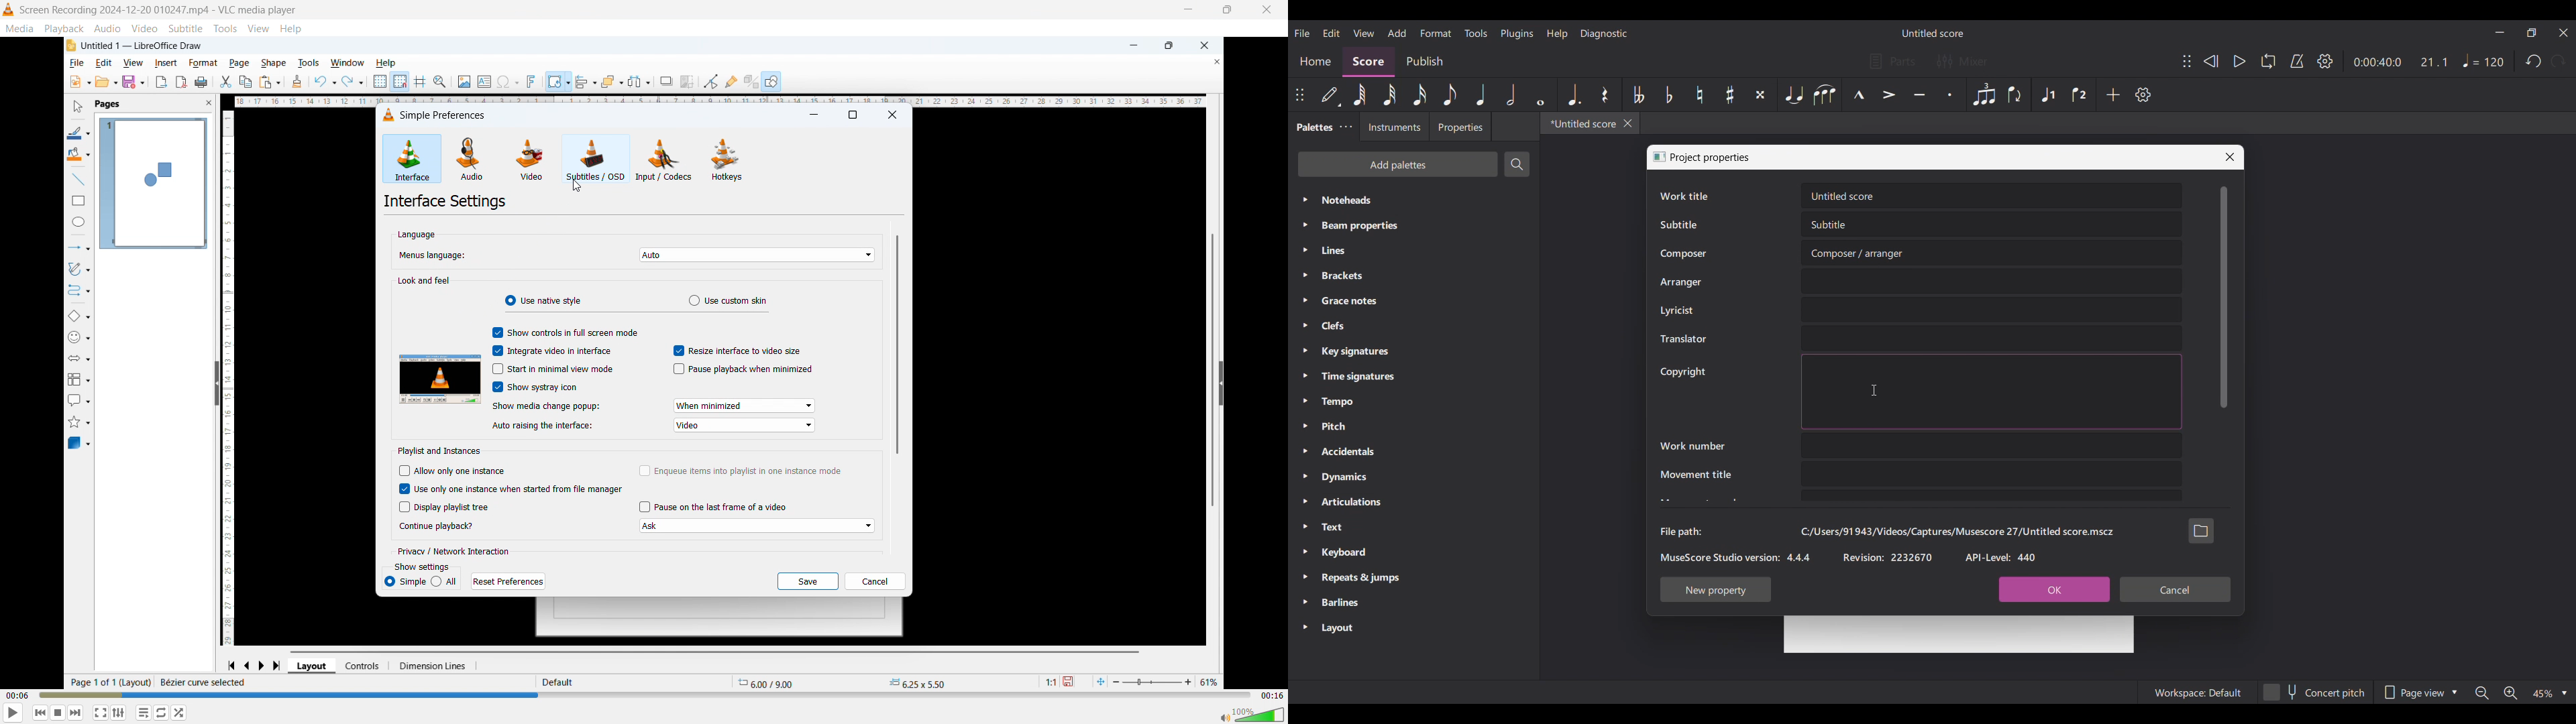  I want to click on Arranger, so click(1681, 282).